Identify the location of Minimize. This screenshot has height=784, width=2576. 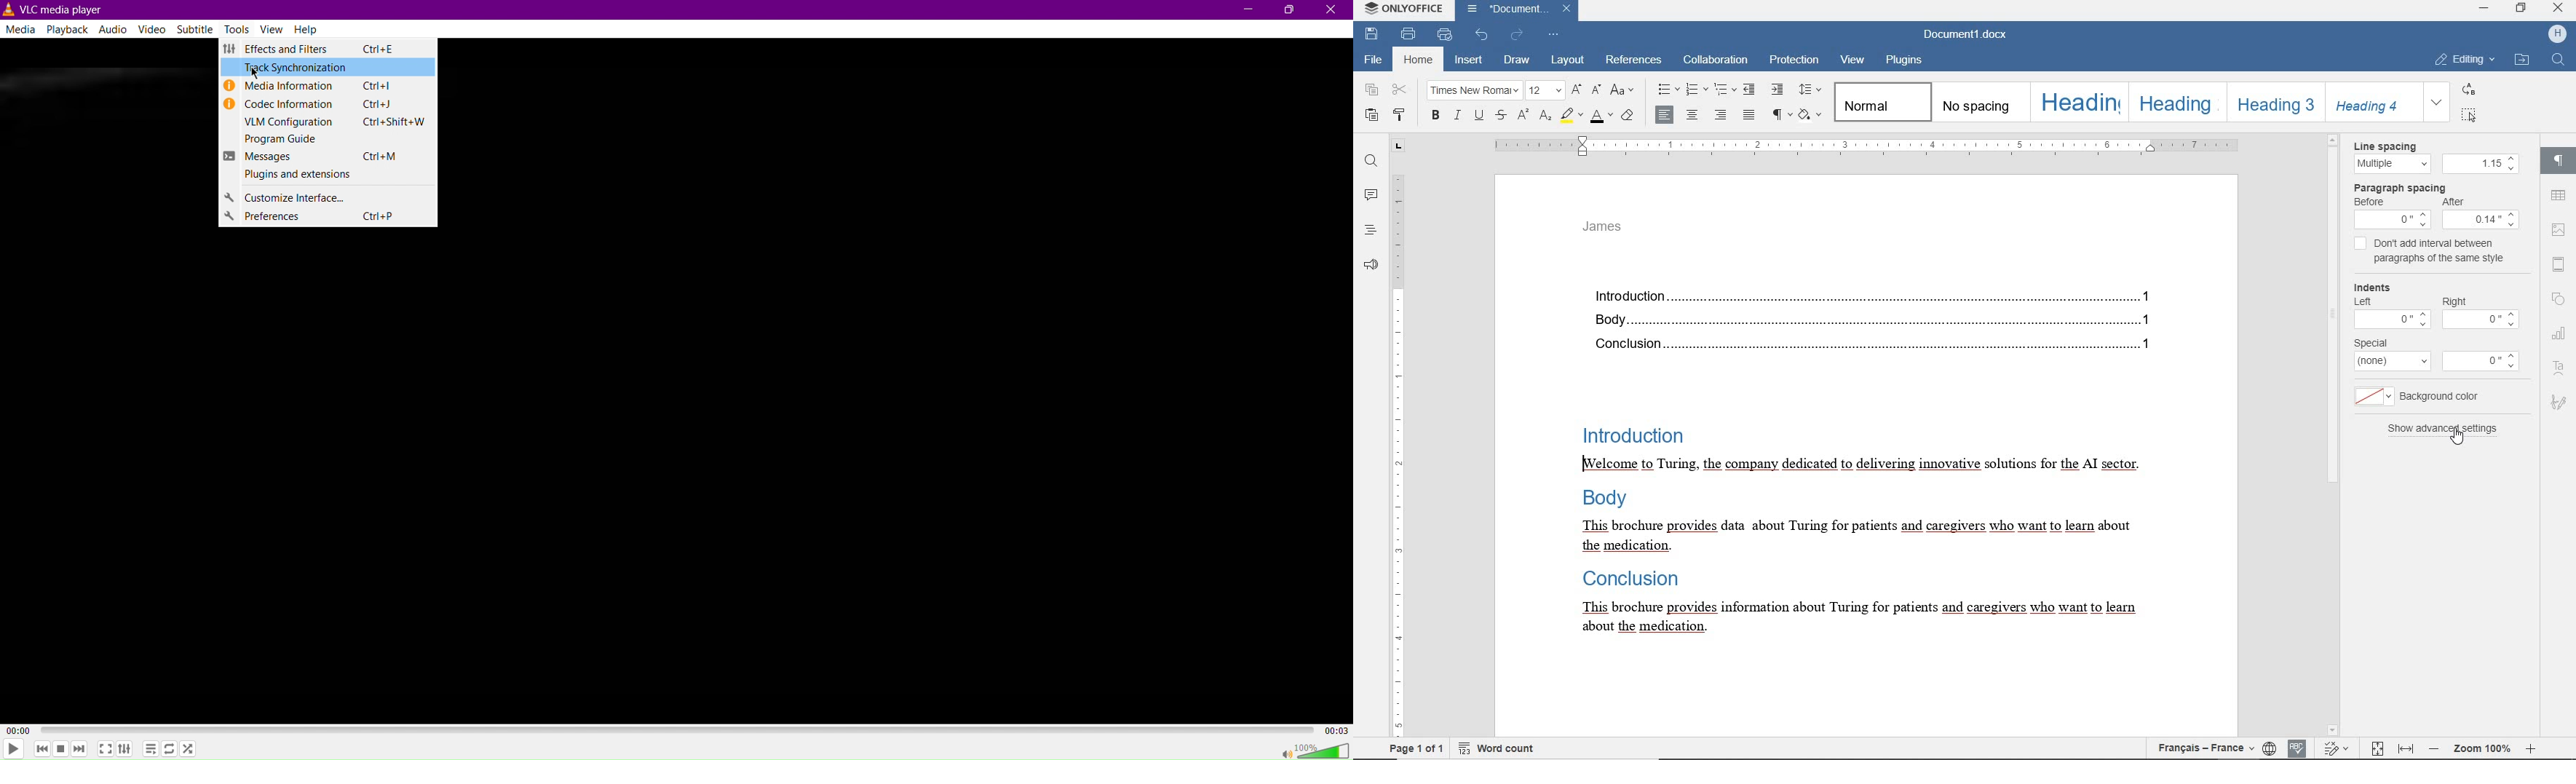
(1245, 11).